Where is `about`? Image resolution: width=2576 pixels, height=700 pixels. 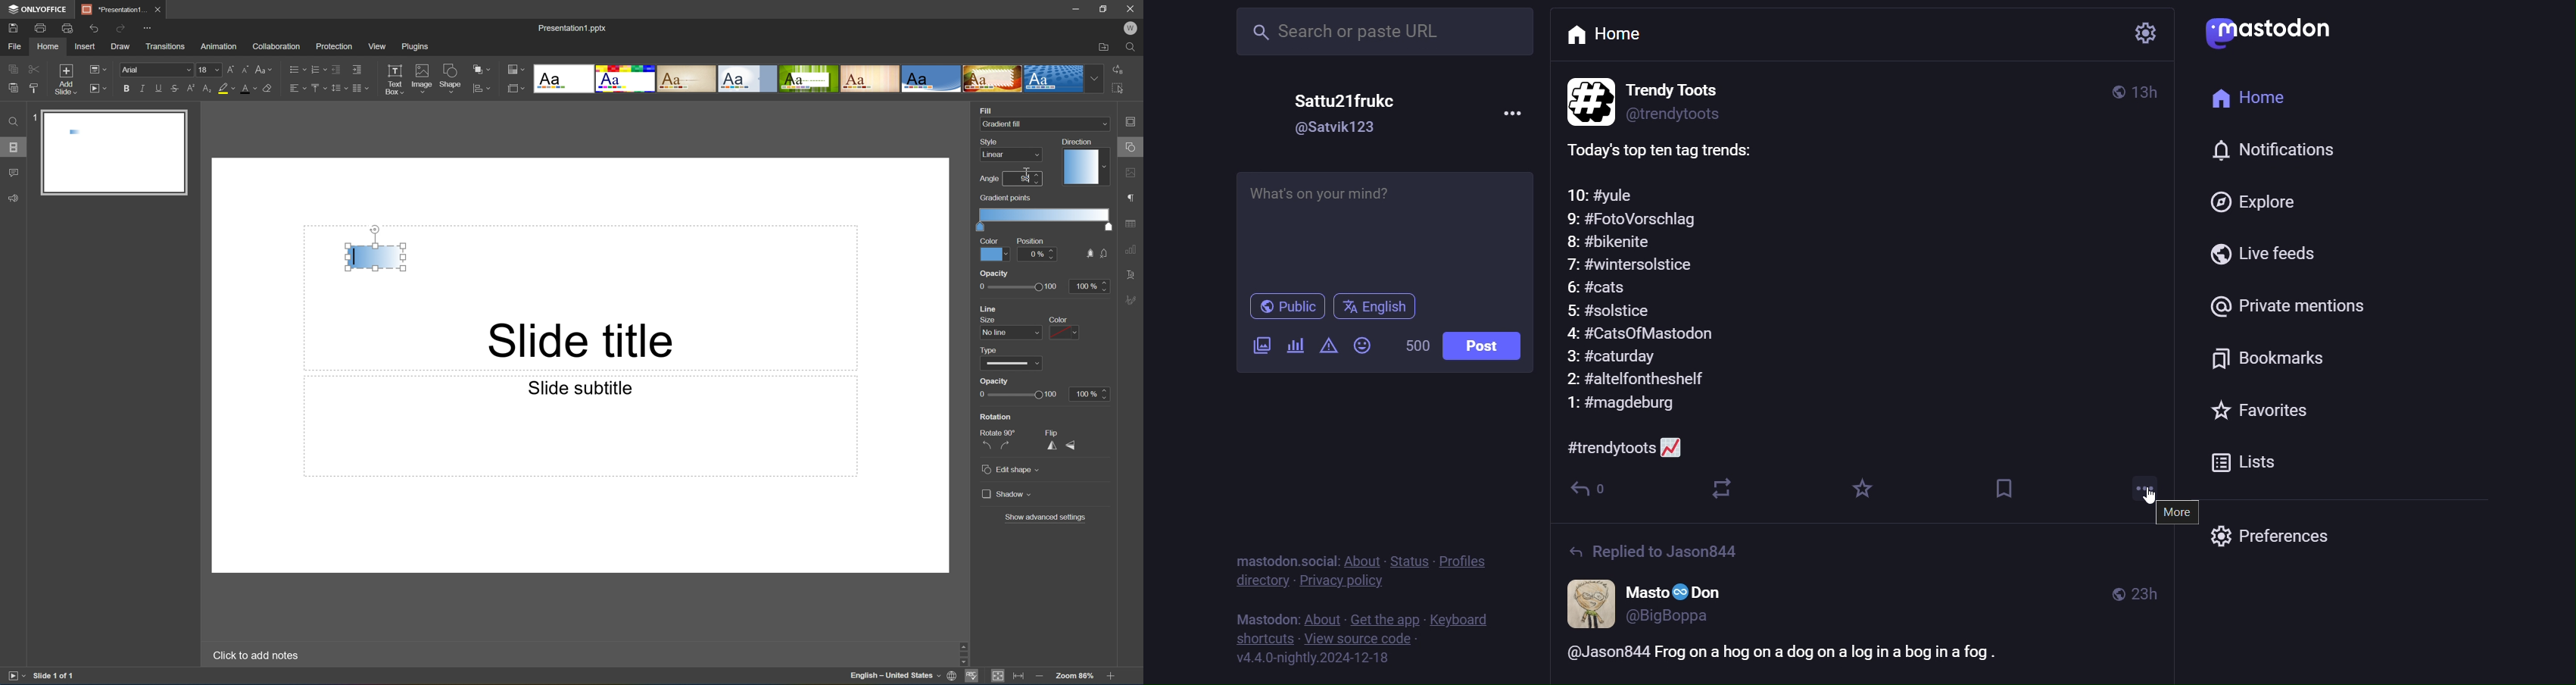
about is located at coordinates (1319, 615).